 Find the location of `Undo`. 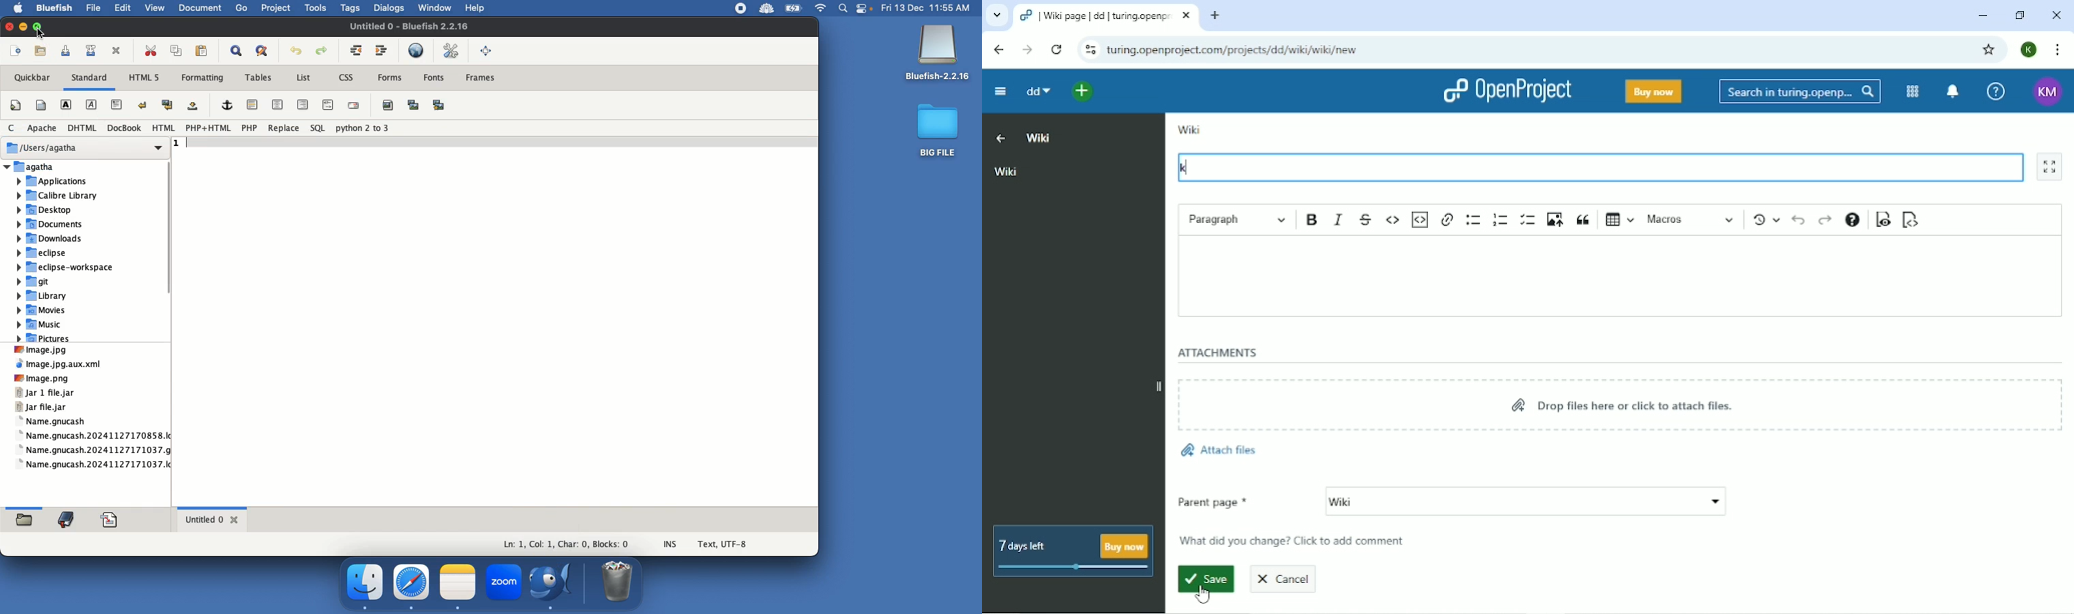

Undo is located at coordinates (296, 53).